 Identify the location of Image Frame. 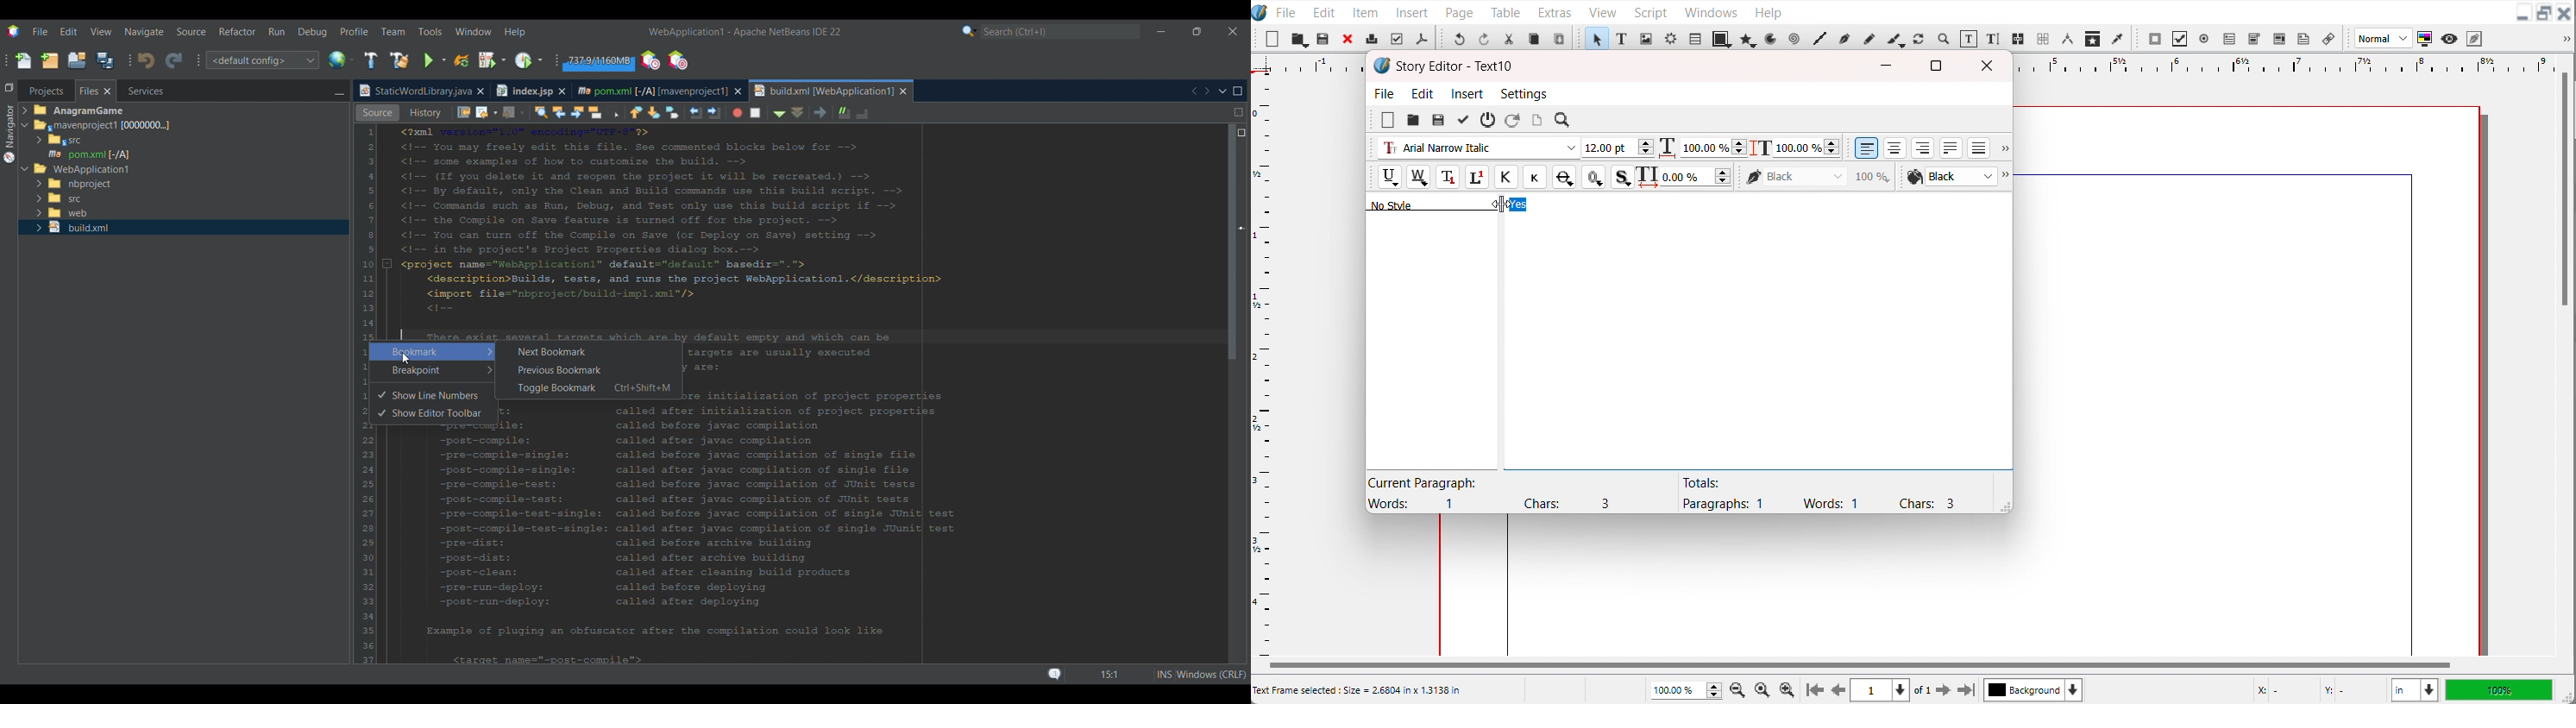
(1646, 38).